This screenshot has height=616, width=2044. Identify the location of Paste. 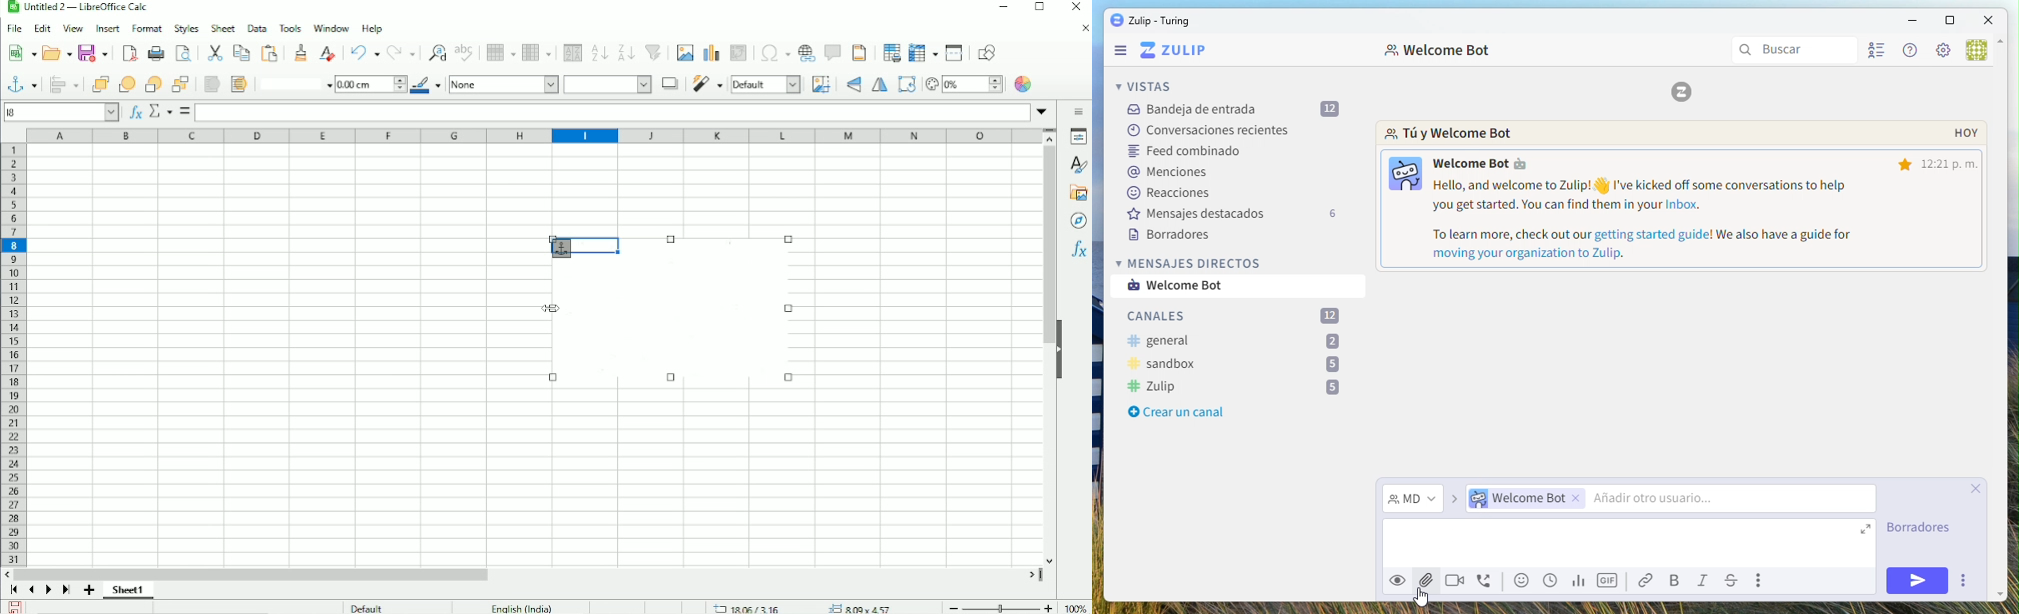
(215, 52).